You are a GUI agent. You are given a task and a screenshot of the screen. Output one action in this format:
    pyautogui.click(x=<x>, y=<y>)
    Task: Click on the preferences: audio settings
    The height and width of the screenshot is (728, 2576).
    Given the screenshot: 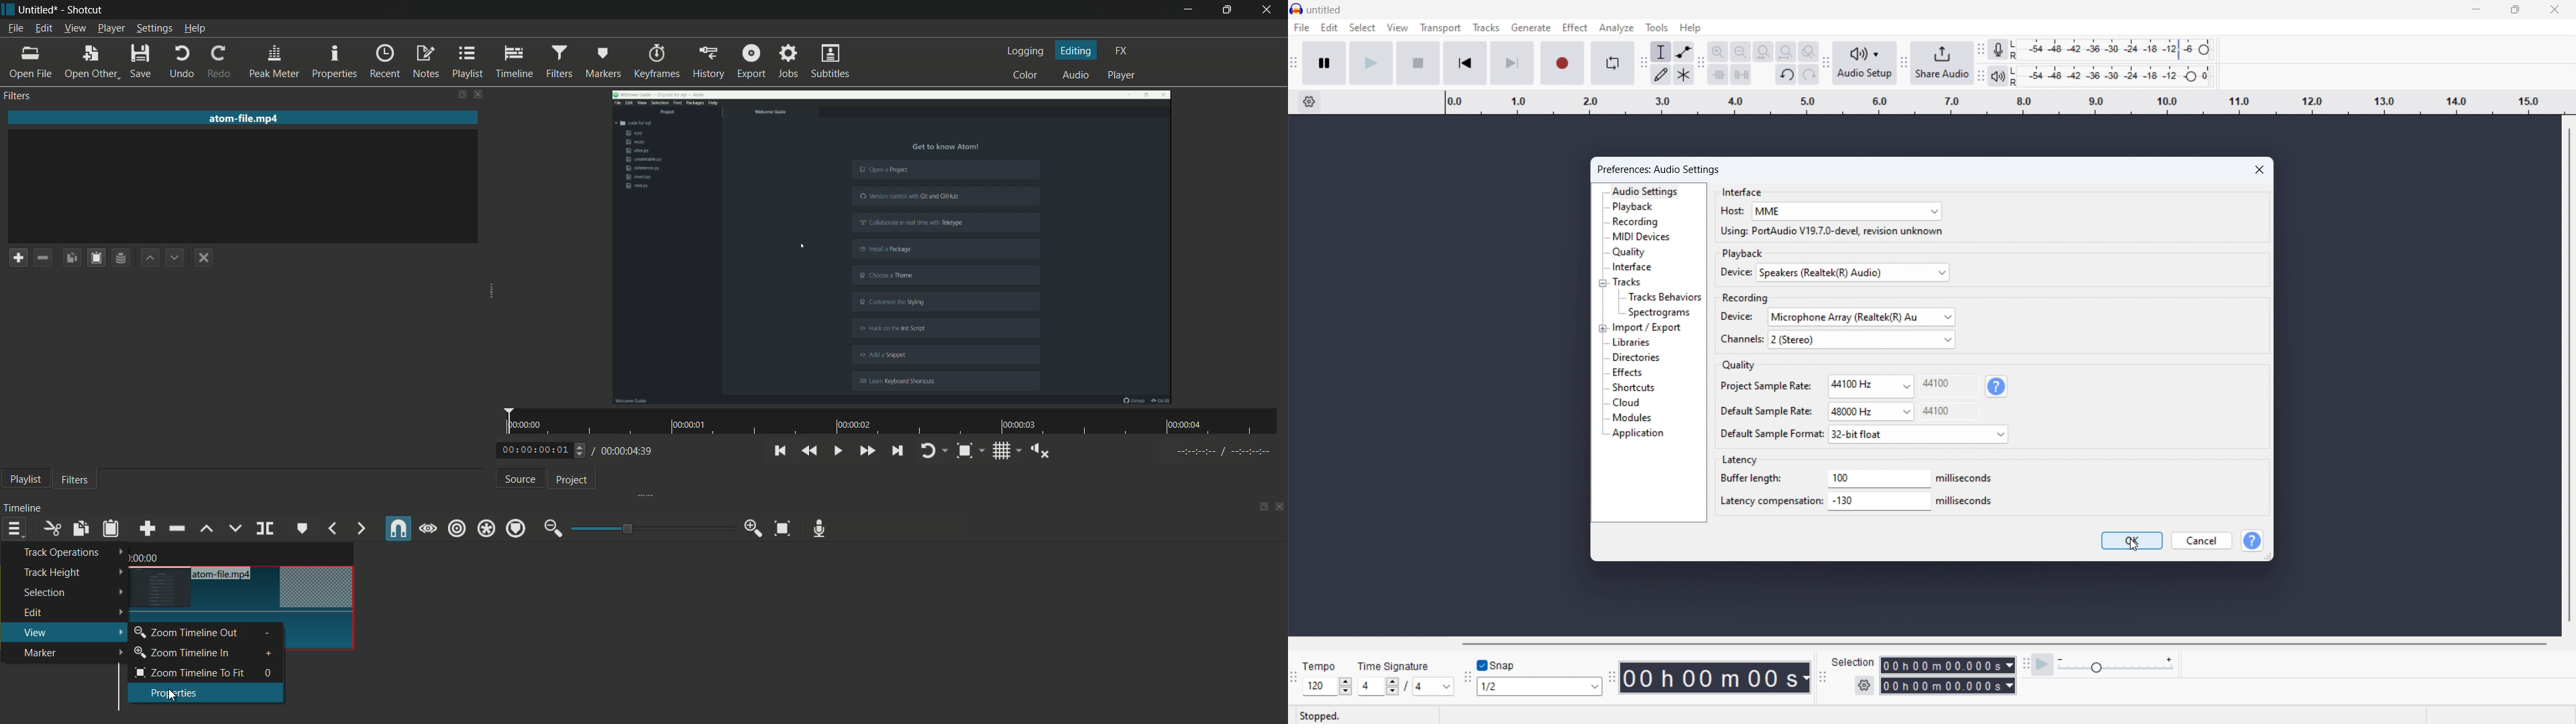 What is the action you would take?
    pyautogui.click(x=1662, y=169)
    